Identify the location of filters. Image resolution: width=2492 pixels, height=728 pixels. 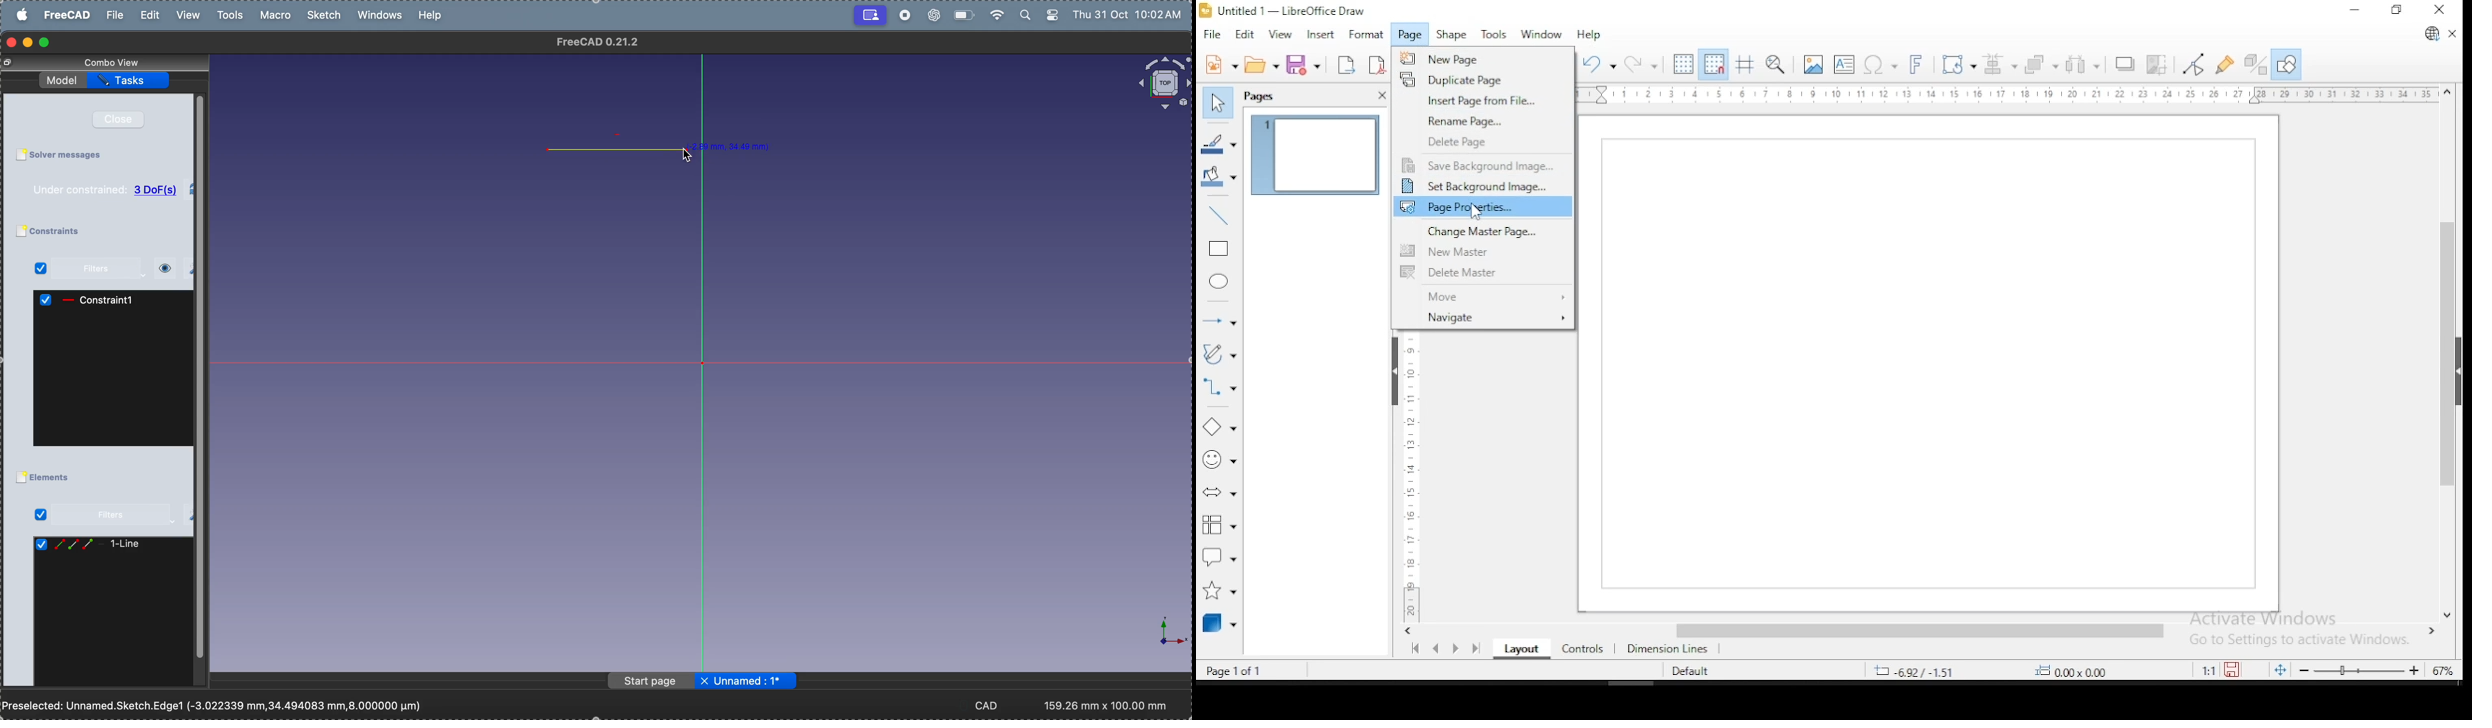
(93, 516).